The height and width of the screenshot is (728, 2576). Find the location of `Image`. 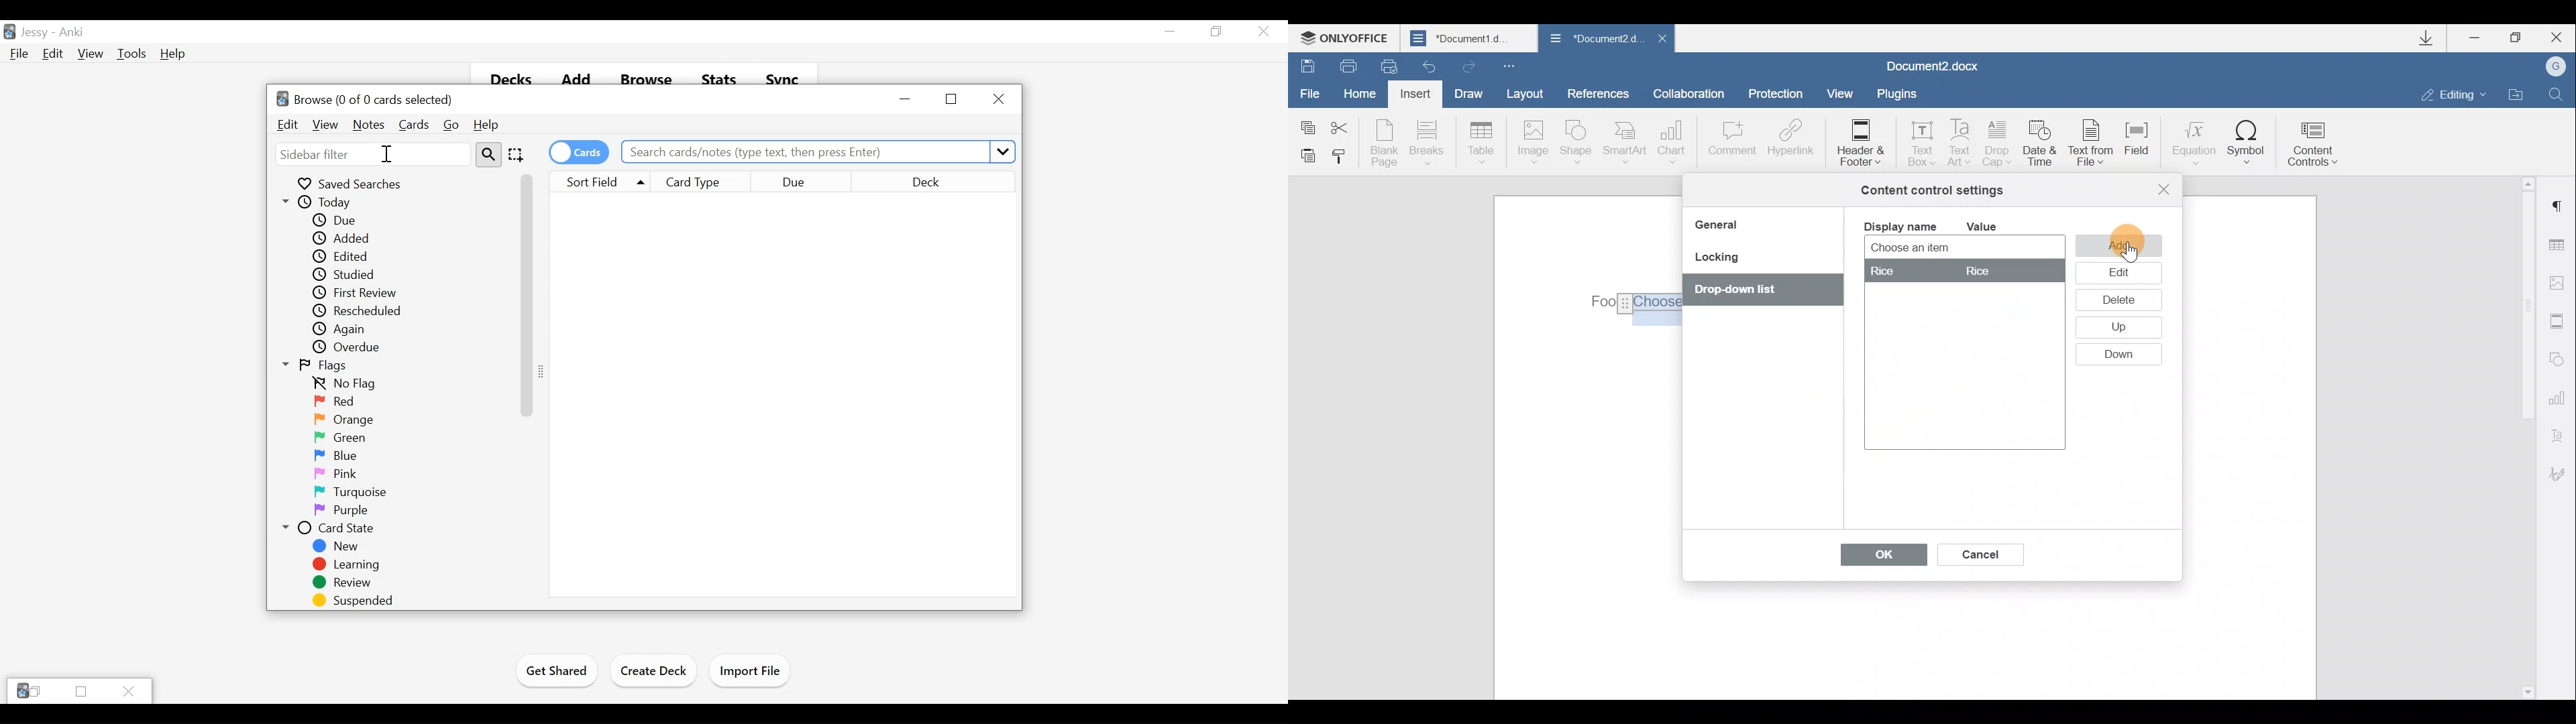

Image is located at coordinates (1532, 143).